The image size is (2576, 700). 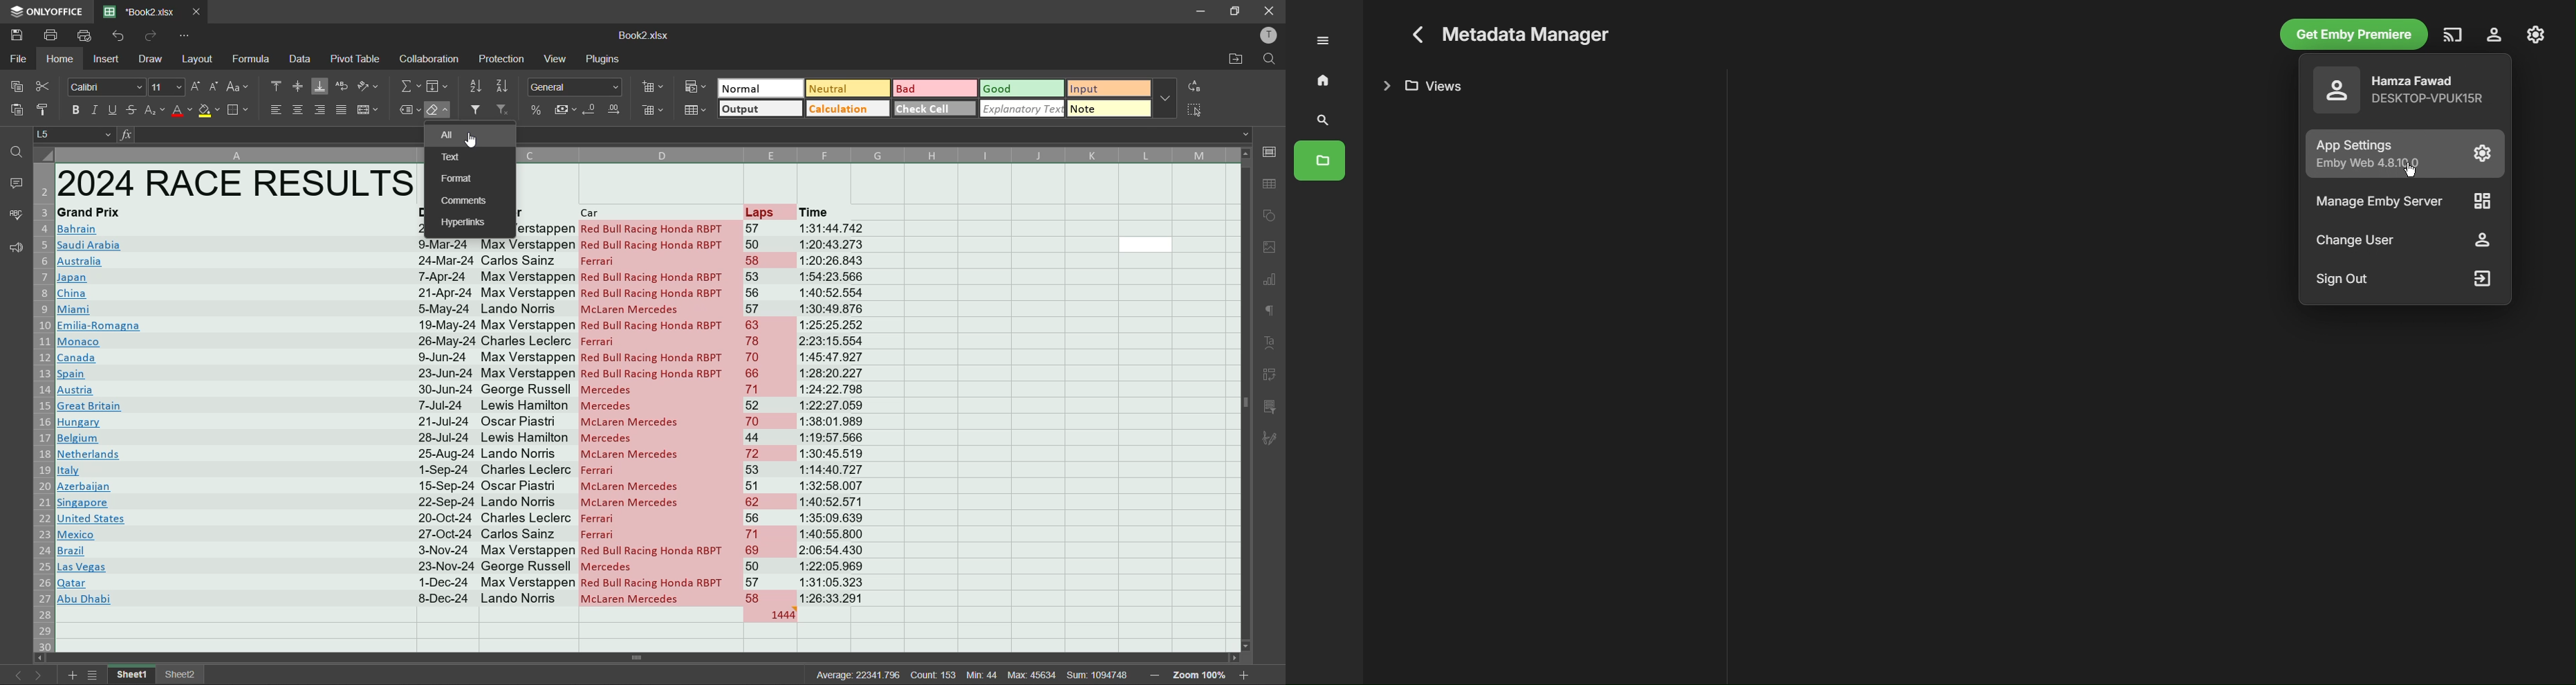 I want to click on font size, so click(x=168, y=87).